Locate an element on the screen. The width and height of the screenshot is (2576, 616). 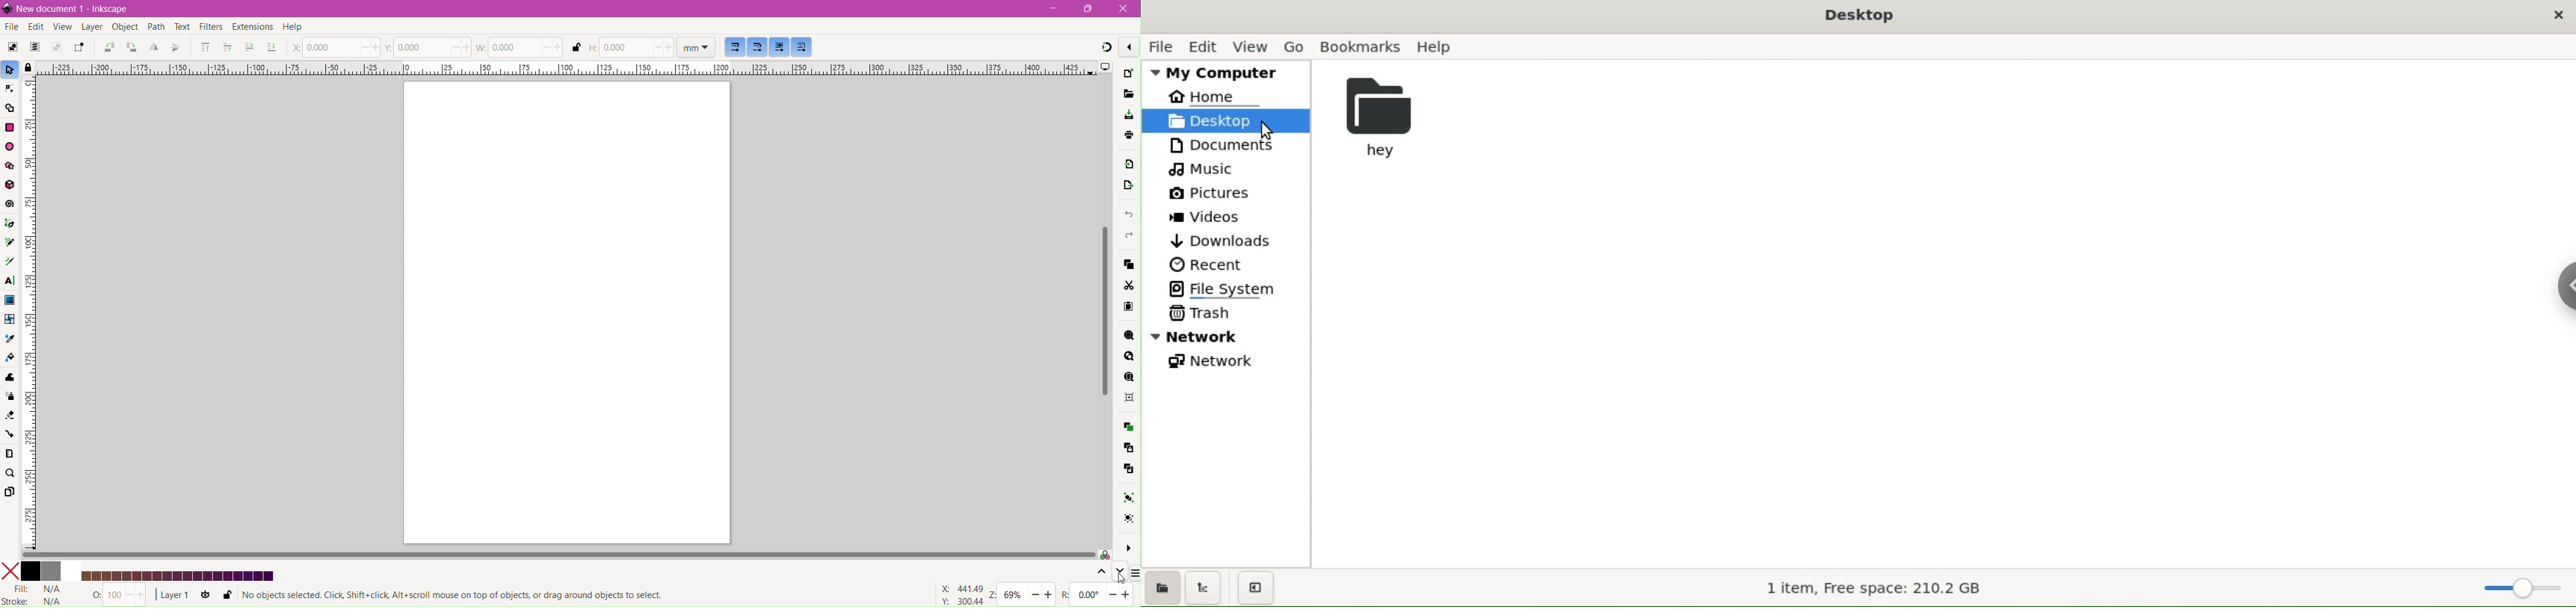
1 item, Free space: 210.2 GB is located at coordinates (1881, 591).